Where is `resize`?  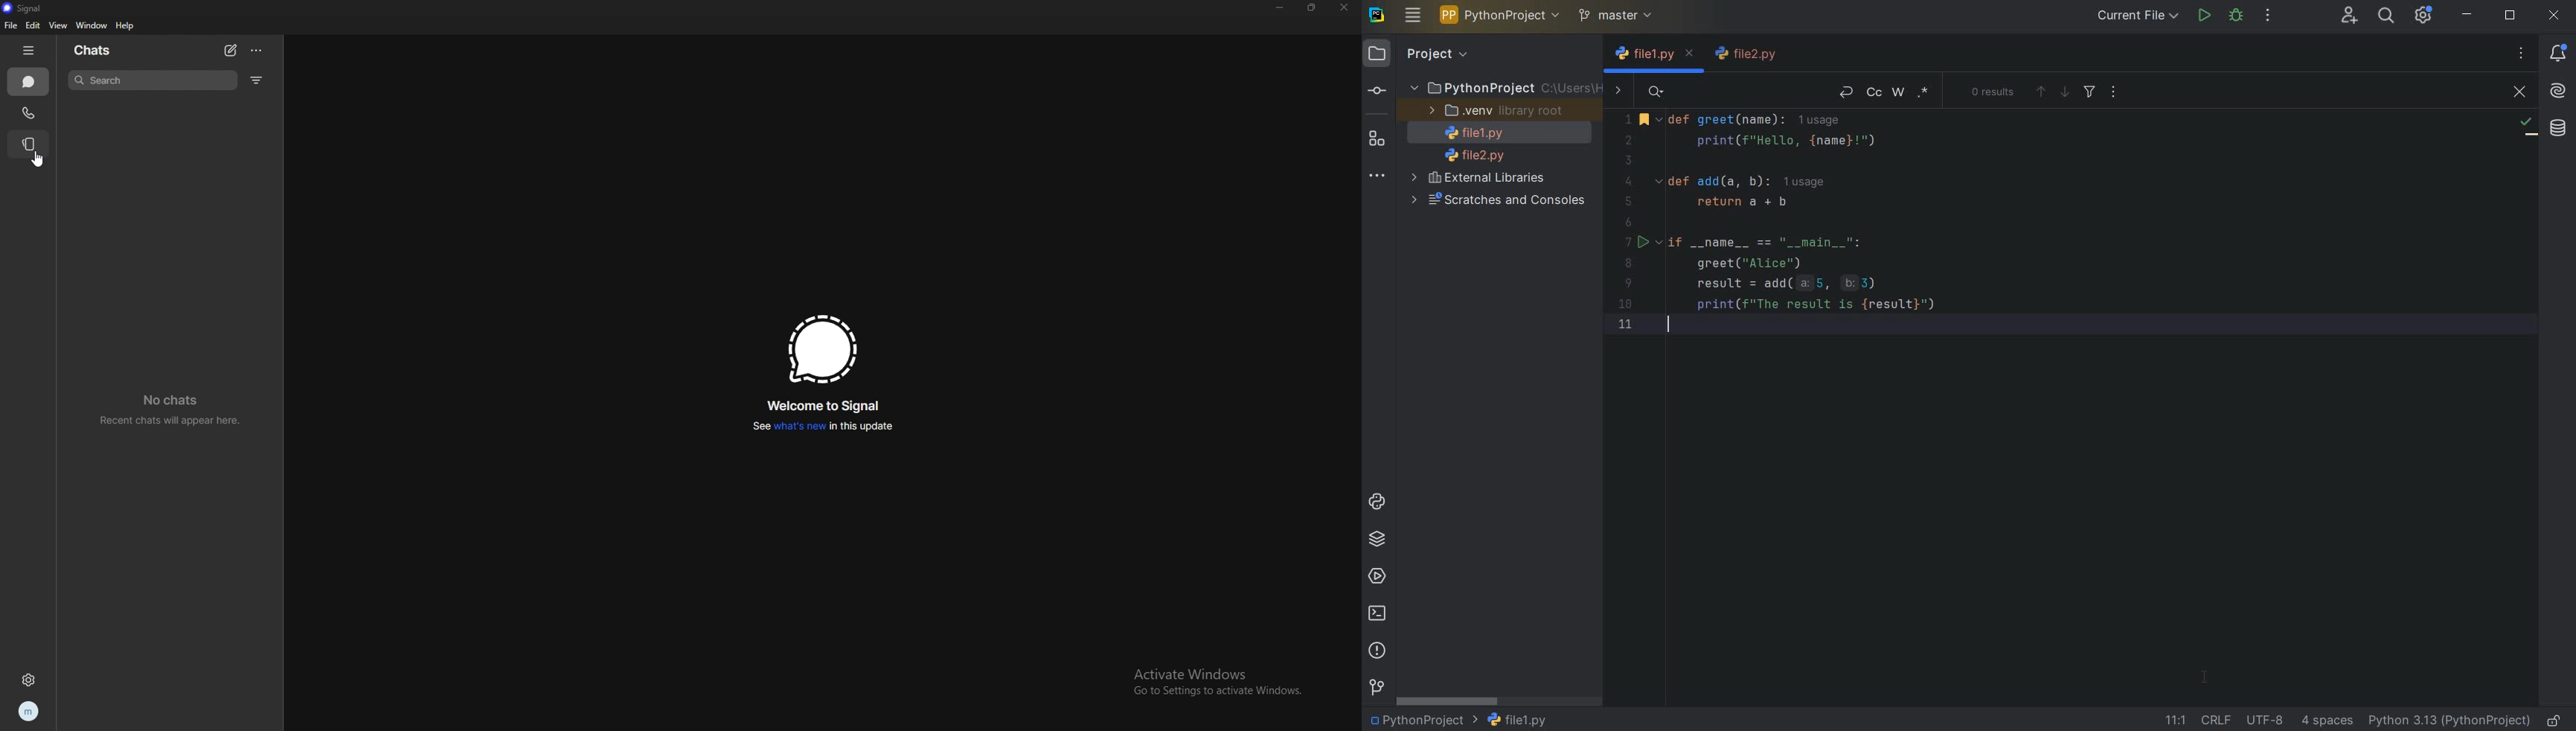
resize is located at coordinates (1312, 8).